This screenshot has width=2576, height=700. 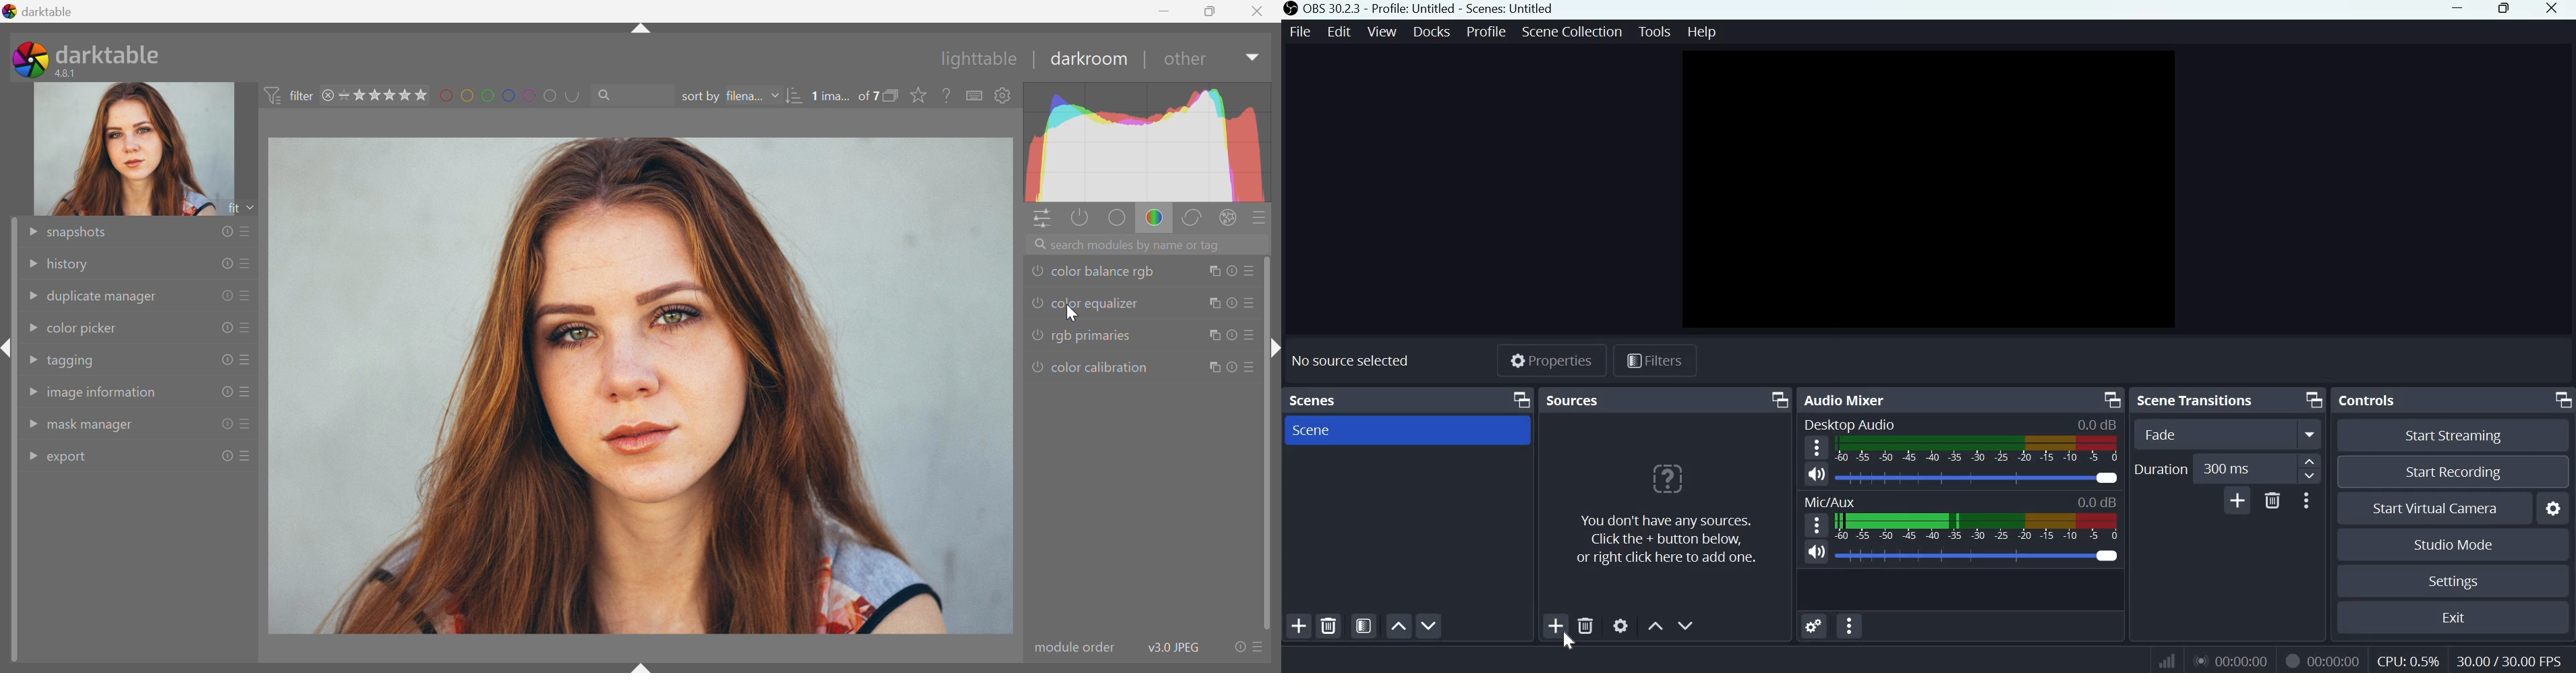 I want to click on presets, so click(x=247, y=295).